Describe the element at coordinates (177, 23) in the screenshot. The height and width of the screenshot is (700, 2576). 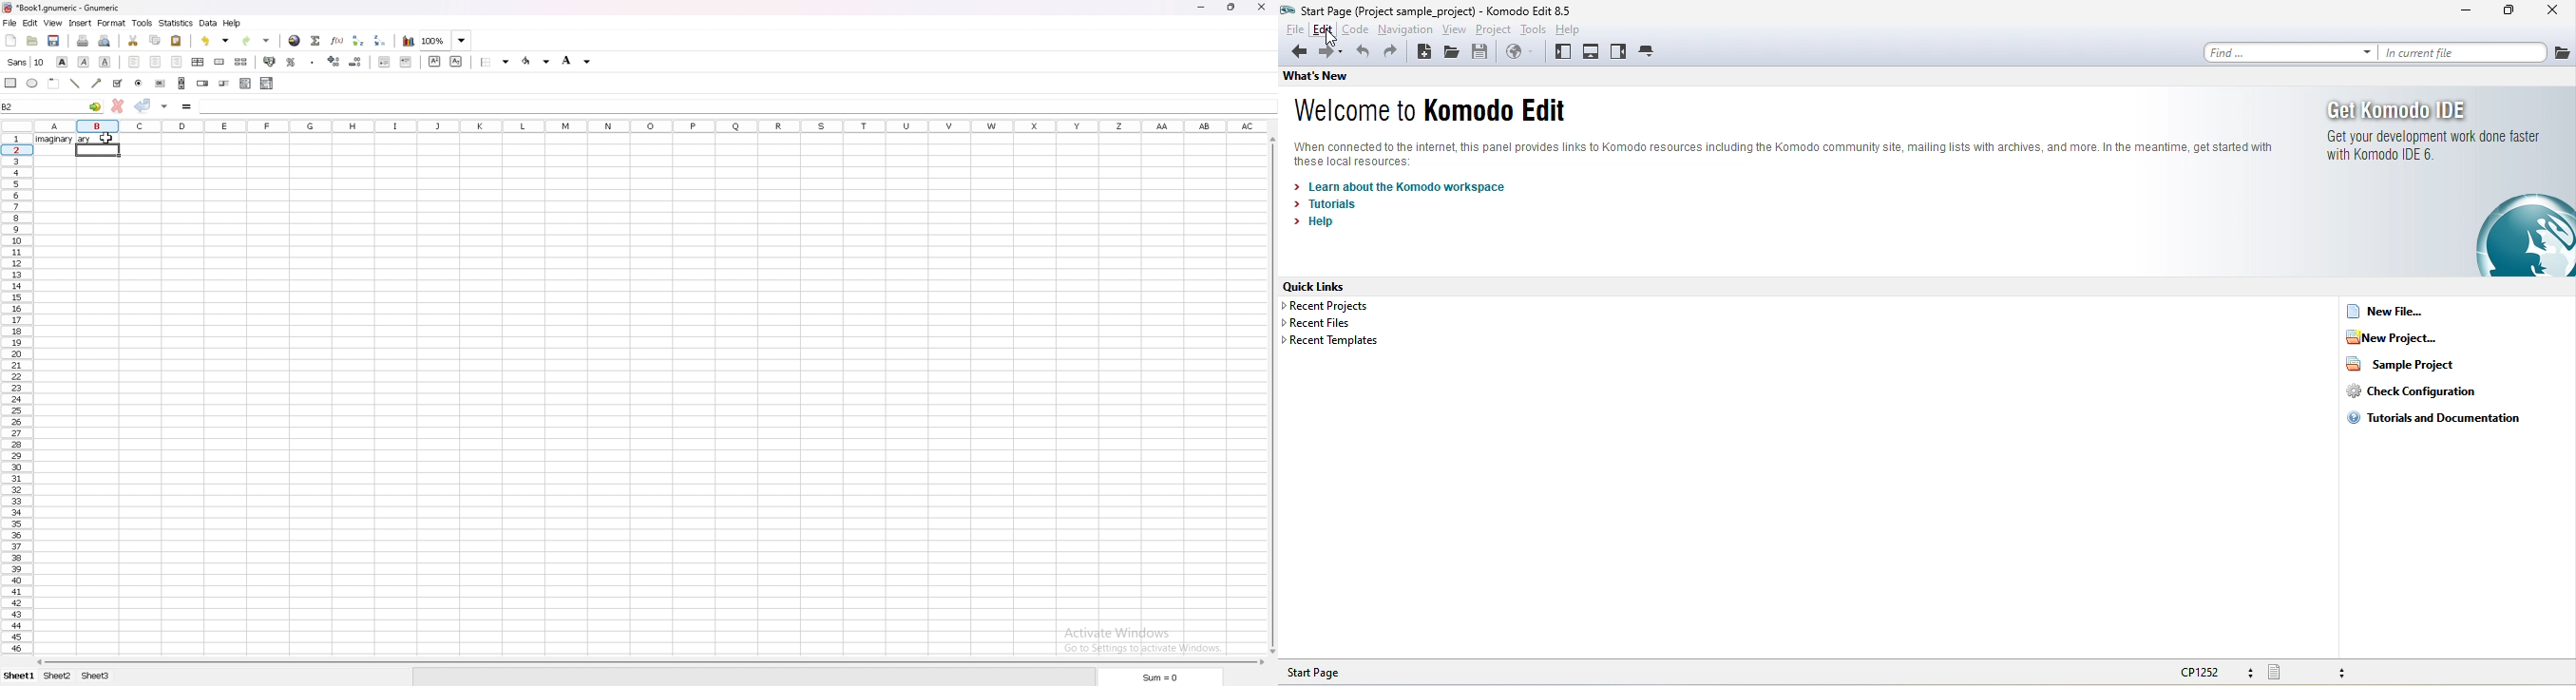
I see `statistics` at that location.